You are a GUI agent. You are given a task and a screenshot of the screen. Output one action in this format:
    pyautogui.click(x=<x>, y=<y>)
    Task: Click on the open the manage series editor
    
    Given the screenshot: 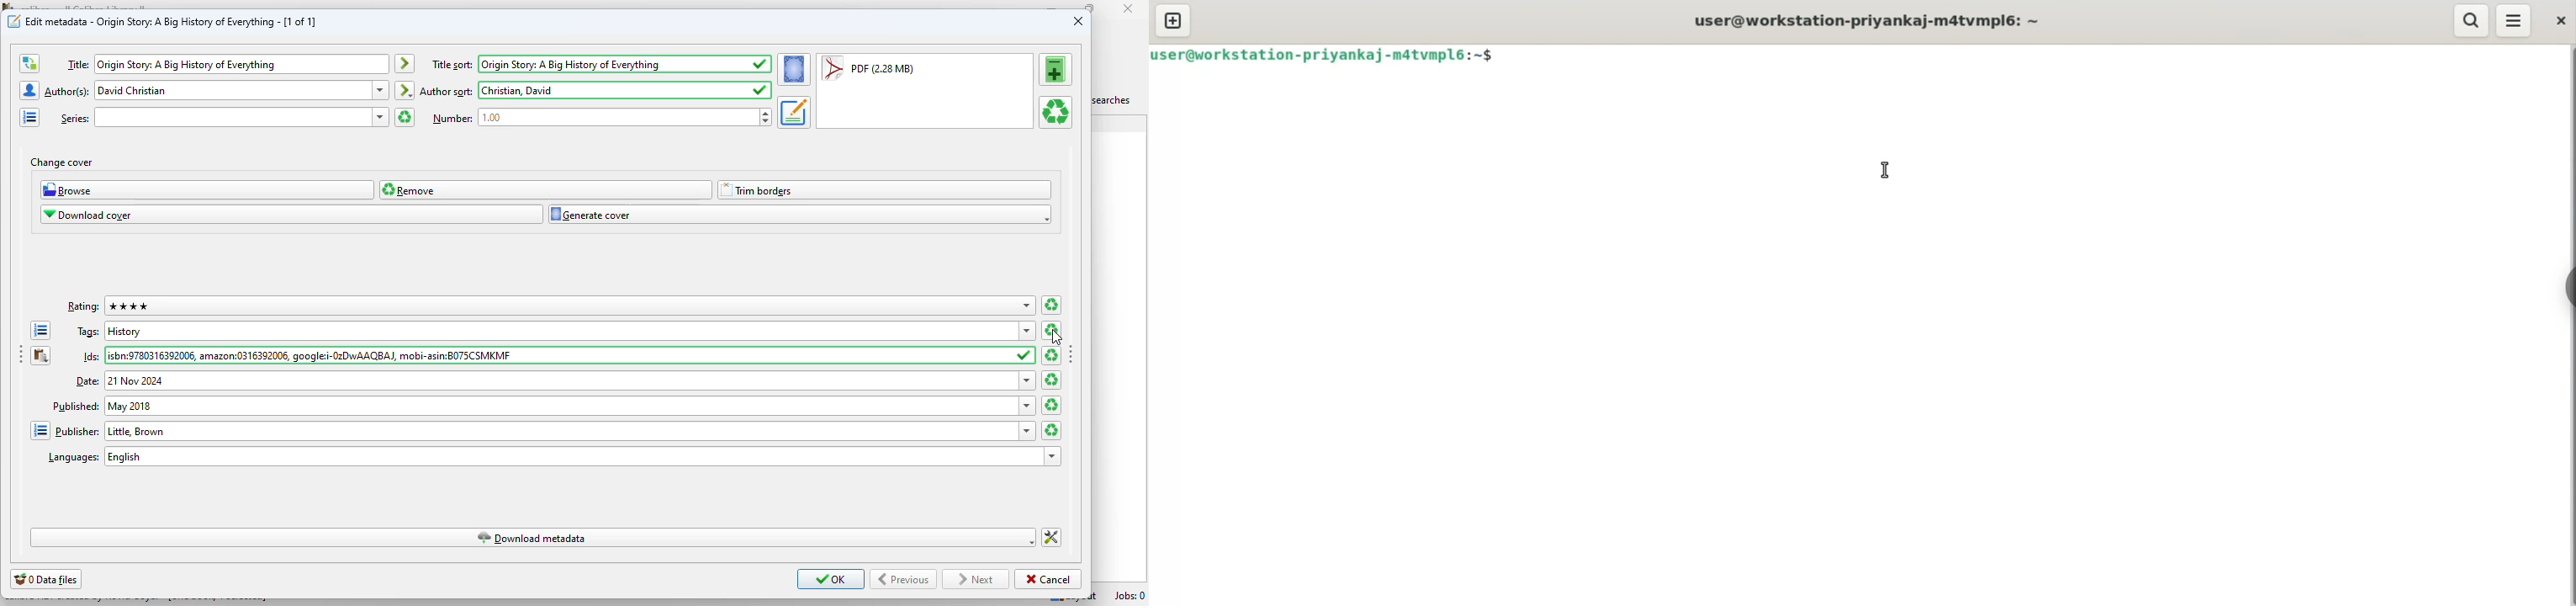 What is the action you would take?
    pyautogui.click(x=30, y=117)
    